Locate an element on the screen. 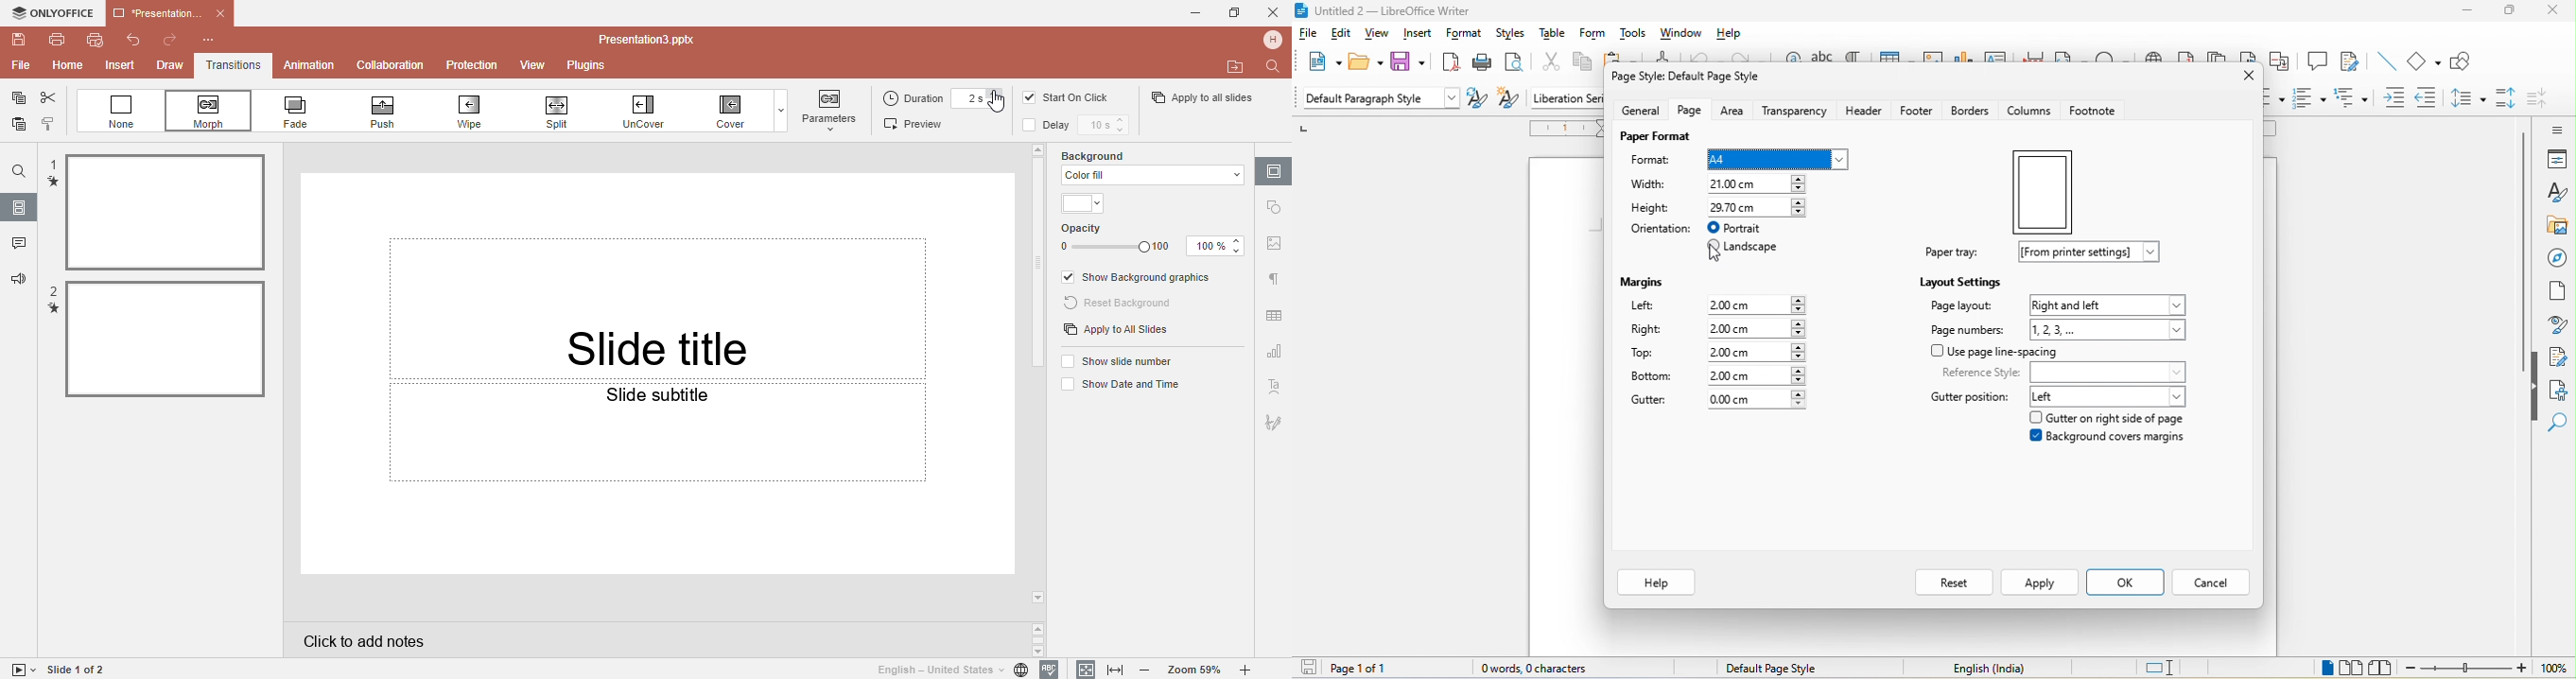 The height and width of the screenshot is (700, 2576). left is located at coordinates (1644, 306).